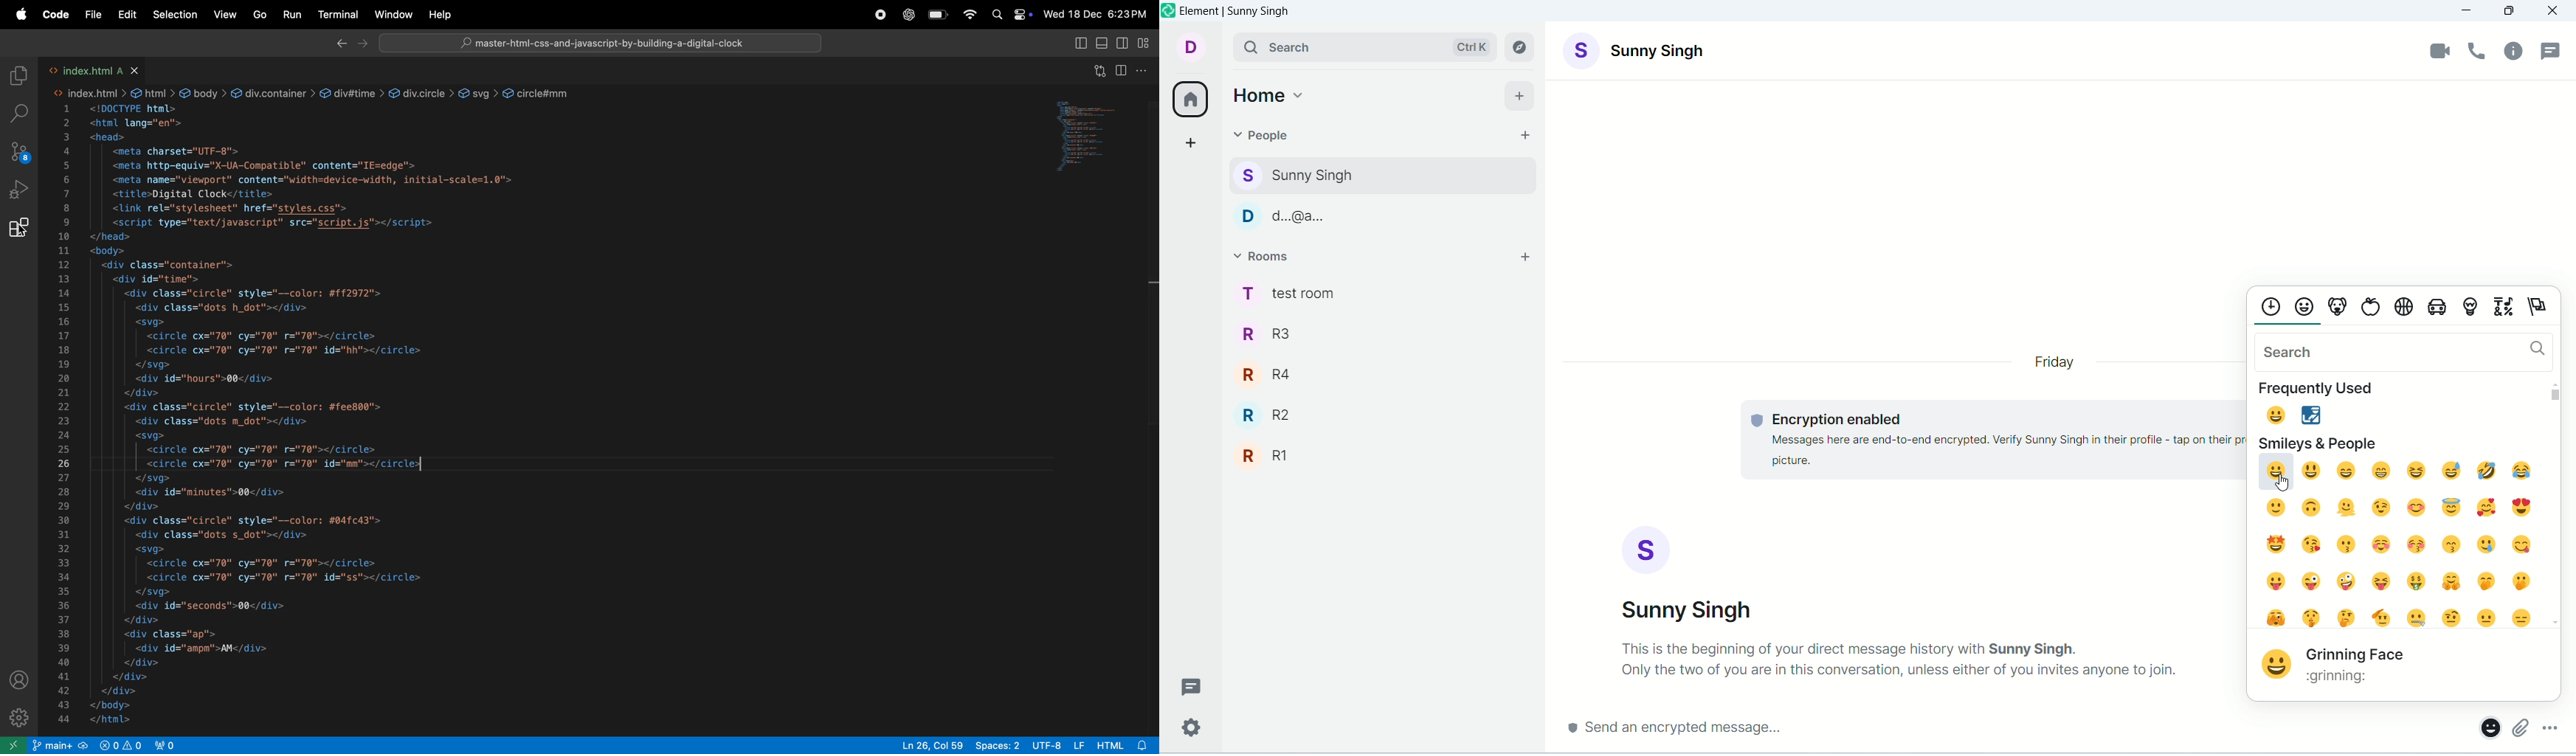 The height and width of the screenshot is (756, 2576). Describe the element at coordinates (1384, 452) in the screenshot. I see `R1` at that location.